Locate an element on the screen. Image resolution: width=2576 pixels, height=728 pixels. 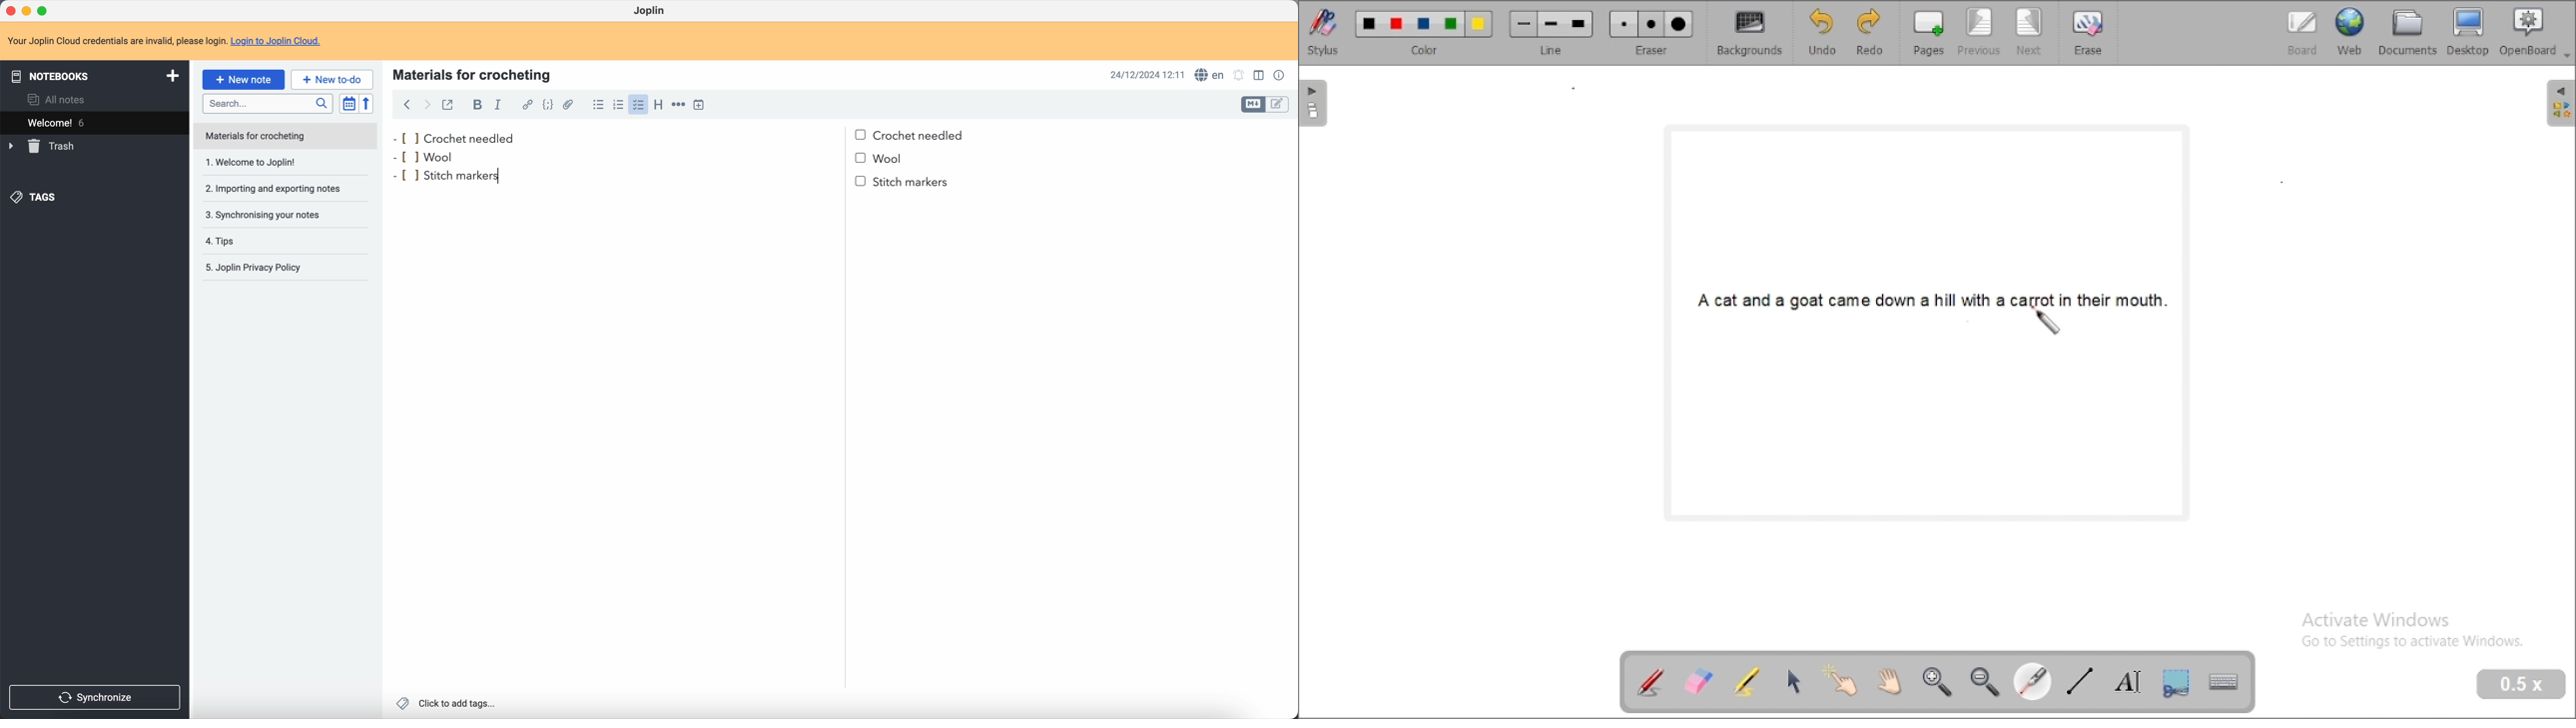
attach file is located at coordinates (571, 105).